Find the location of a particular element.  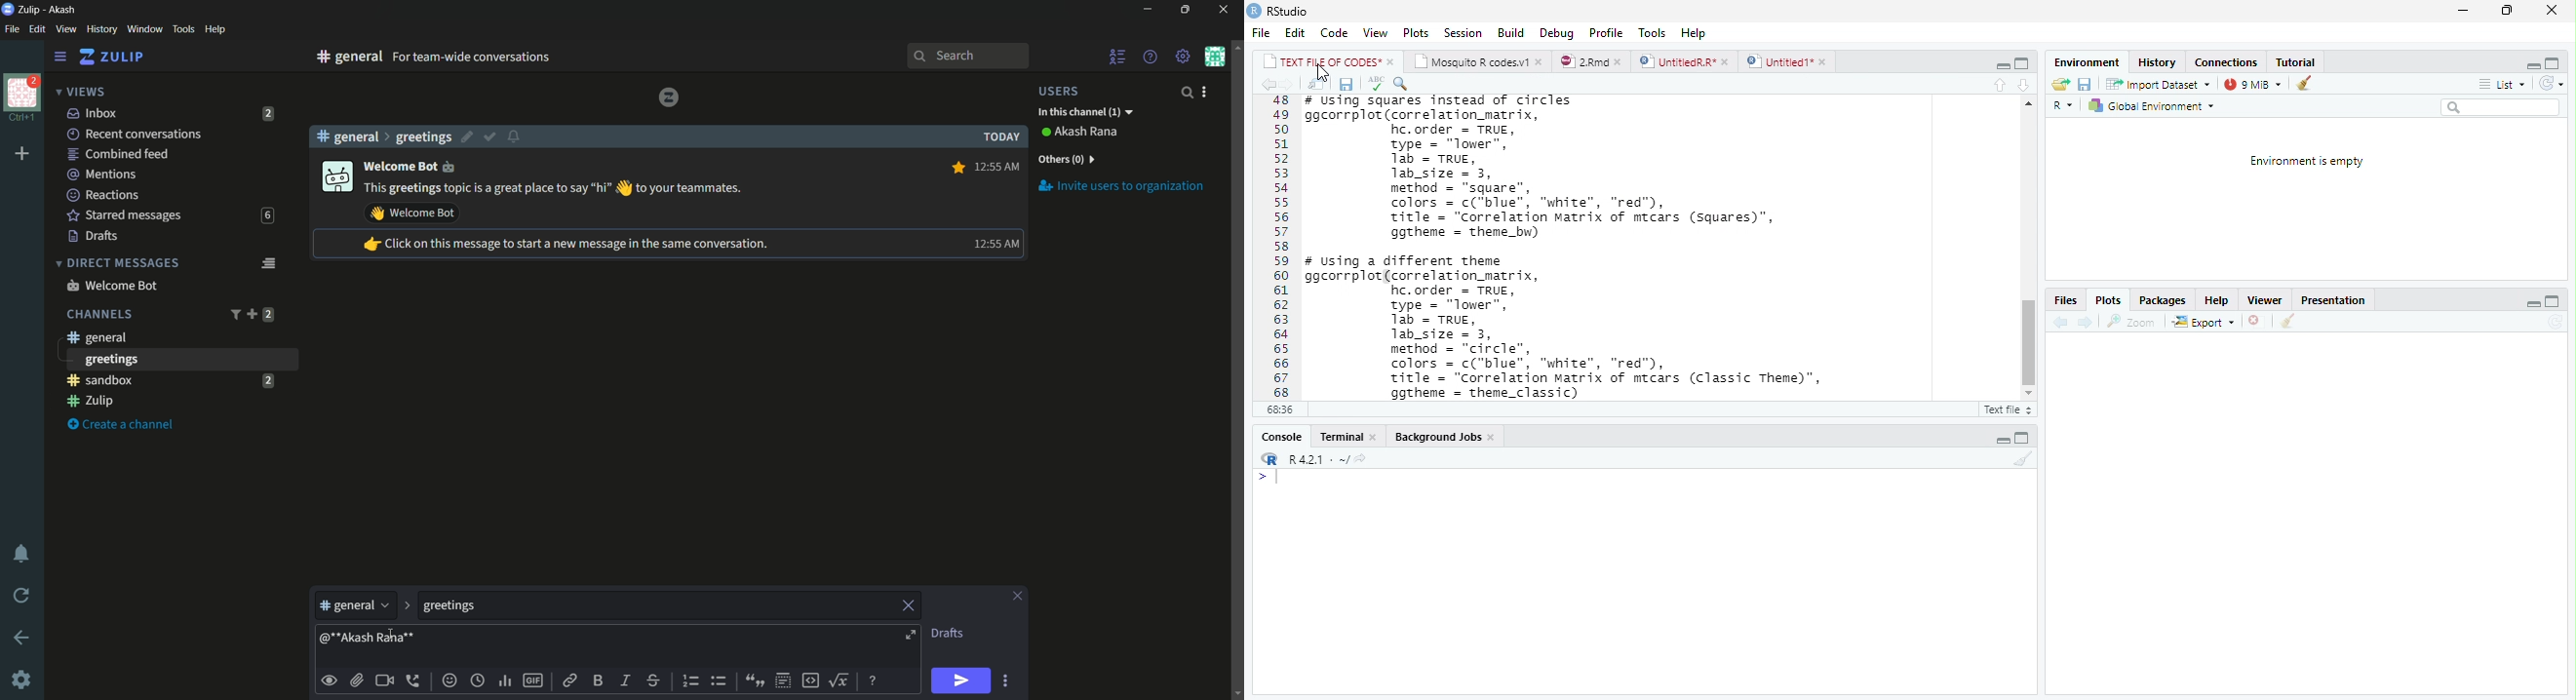

add video call is located at coordinates (384, 681).